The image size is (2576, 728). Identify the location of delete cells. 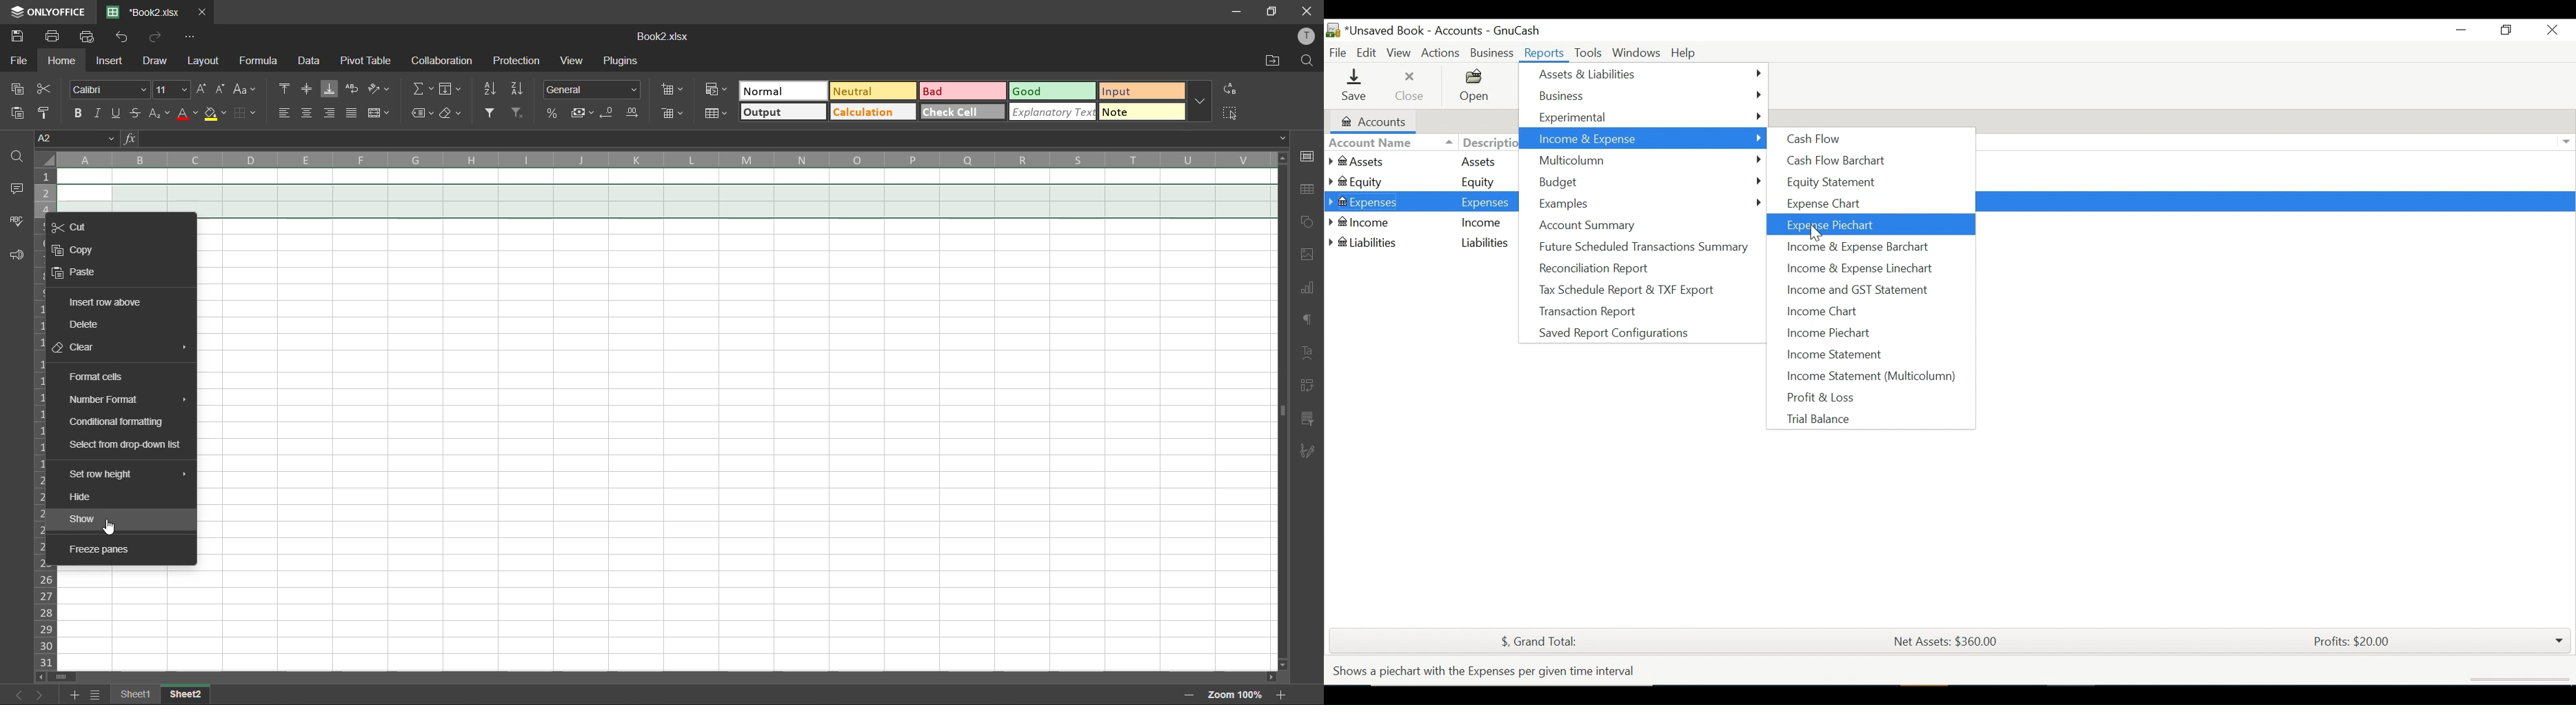
(674, 115).